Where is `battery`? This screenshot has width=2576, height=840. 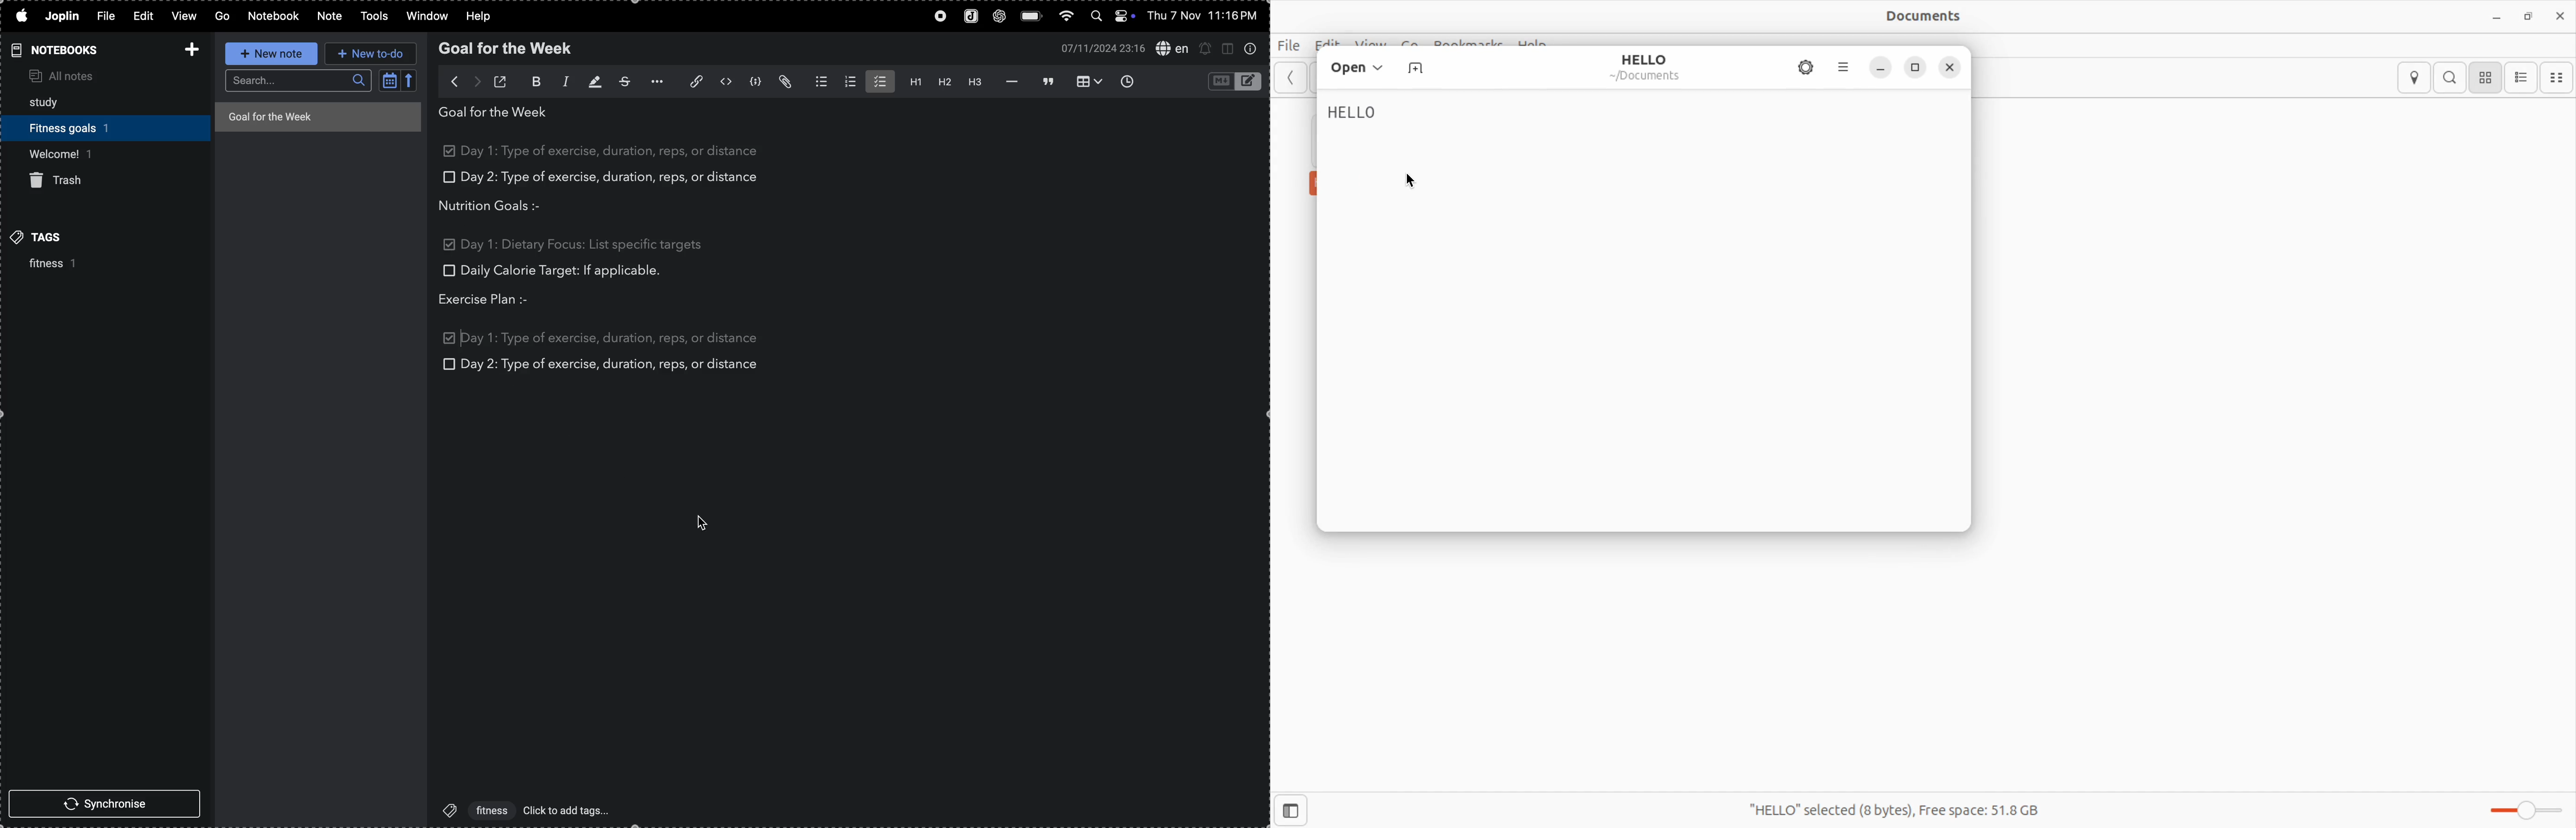 battery is located at coordinates (1031, 15).